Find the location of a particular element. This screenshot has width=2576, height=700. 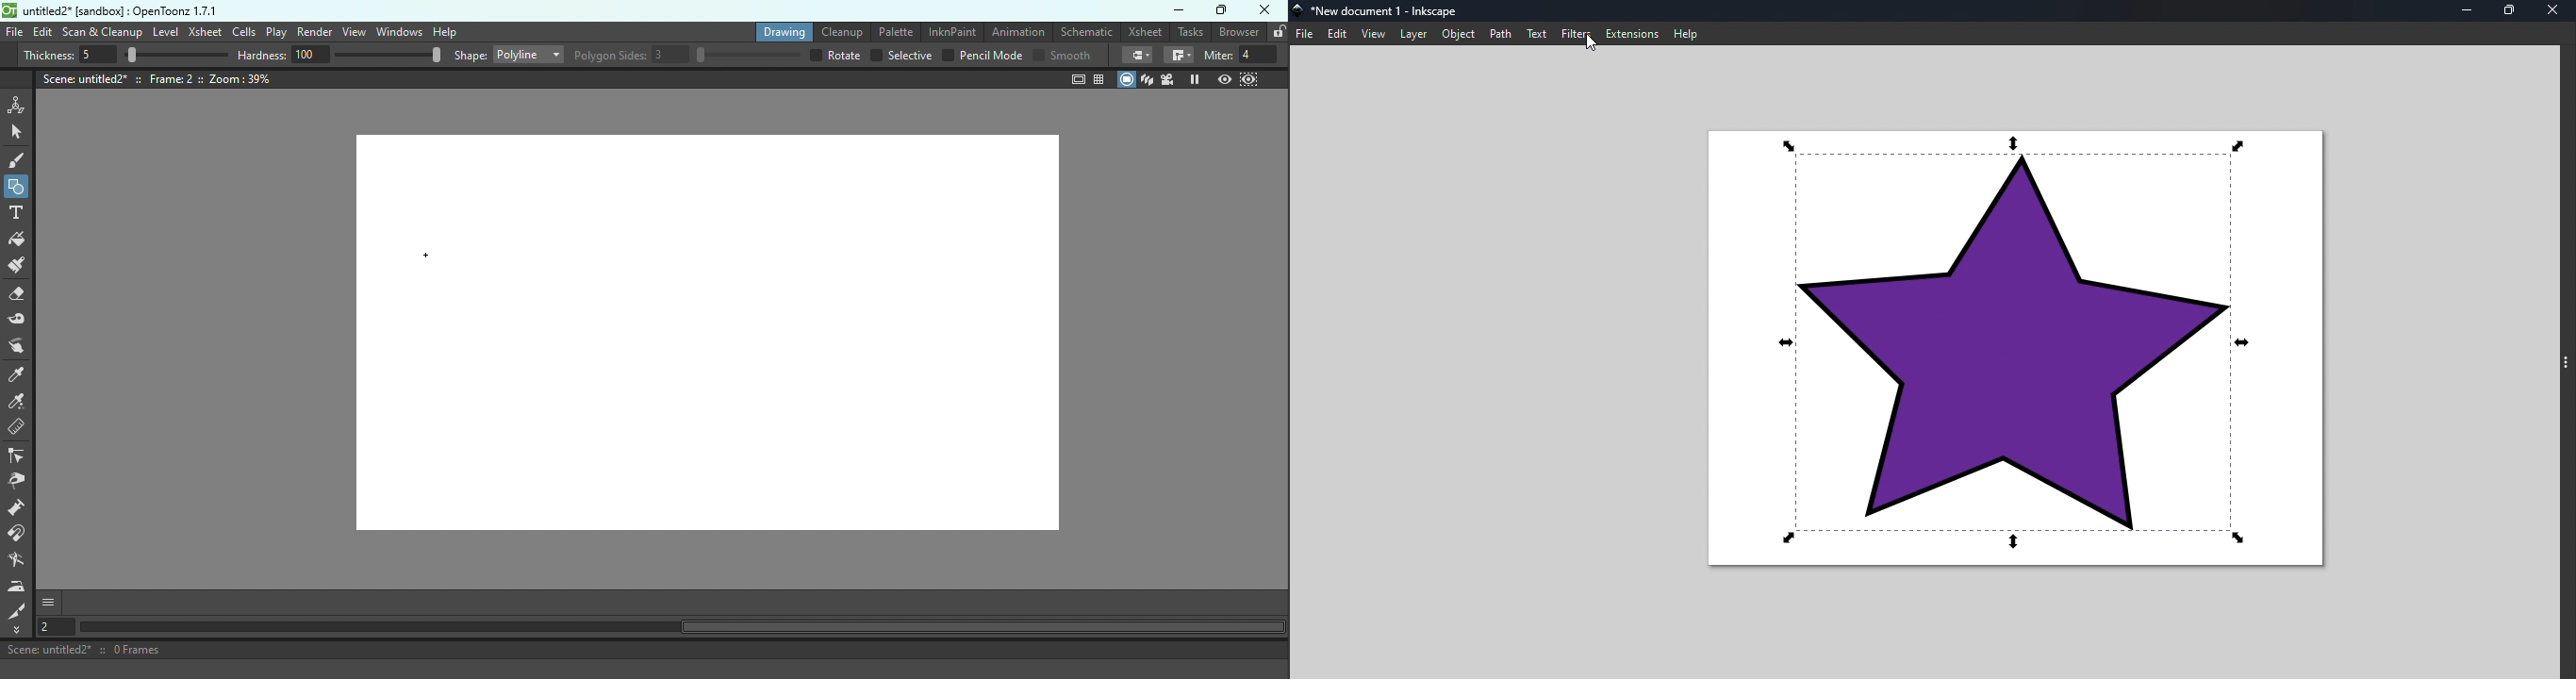

Help is located at coordinates (1691, 31).